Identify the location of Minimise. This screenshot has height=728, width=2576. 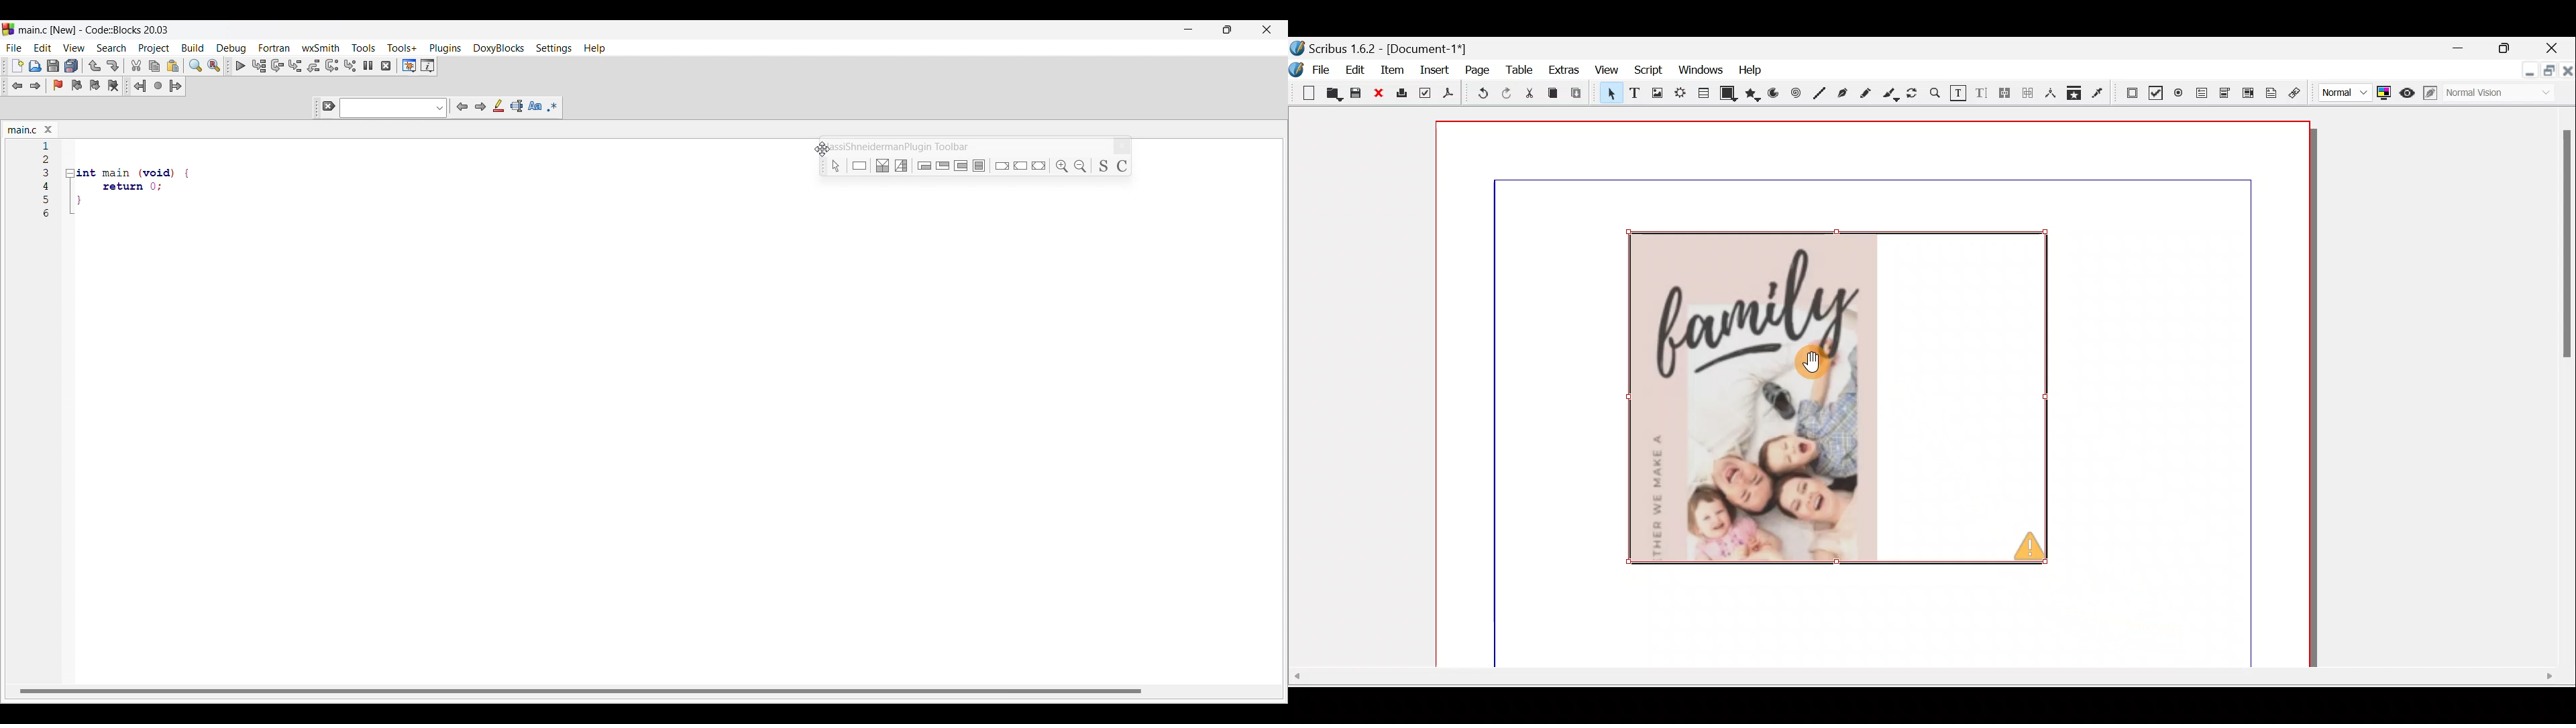
(2525, 71).